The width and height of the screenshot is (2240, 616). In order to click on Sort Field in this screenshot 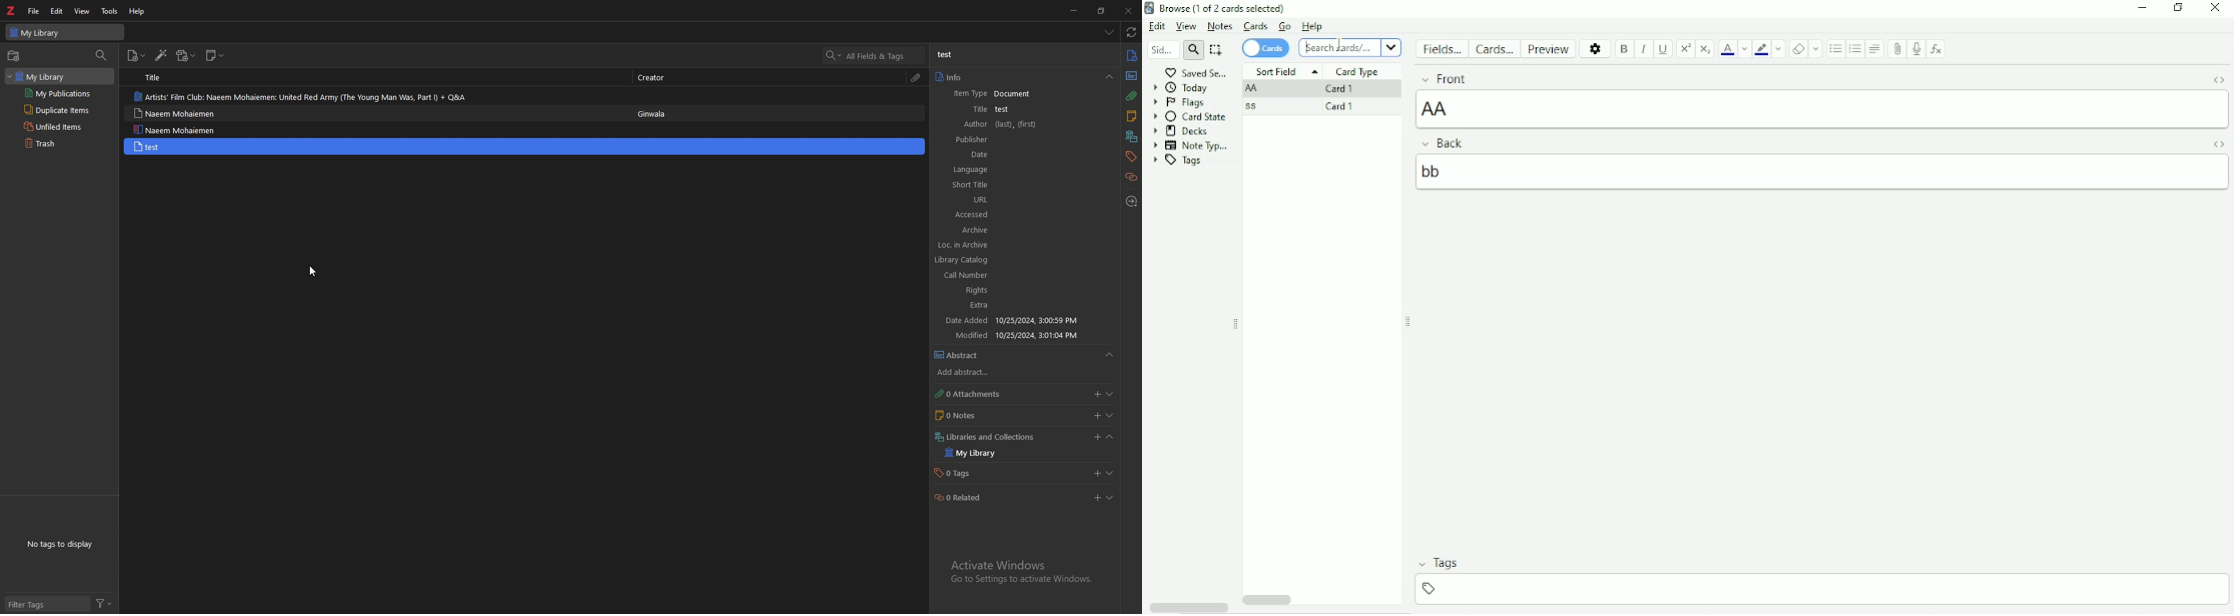, I will do `click(1285, 70)`.